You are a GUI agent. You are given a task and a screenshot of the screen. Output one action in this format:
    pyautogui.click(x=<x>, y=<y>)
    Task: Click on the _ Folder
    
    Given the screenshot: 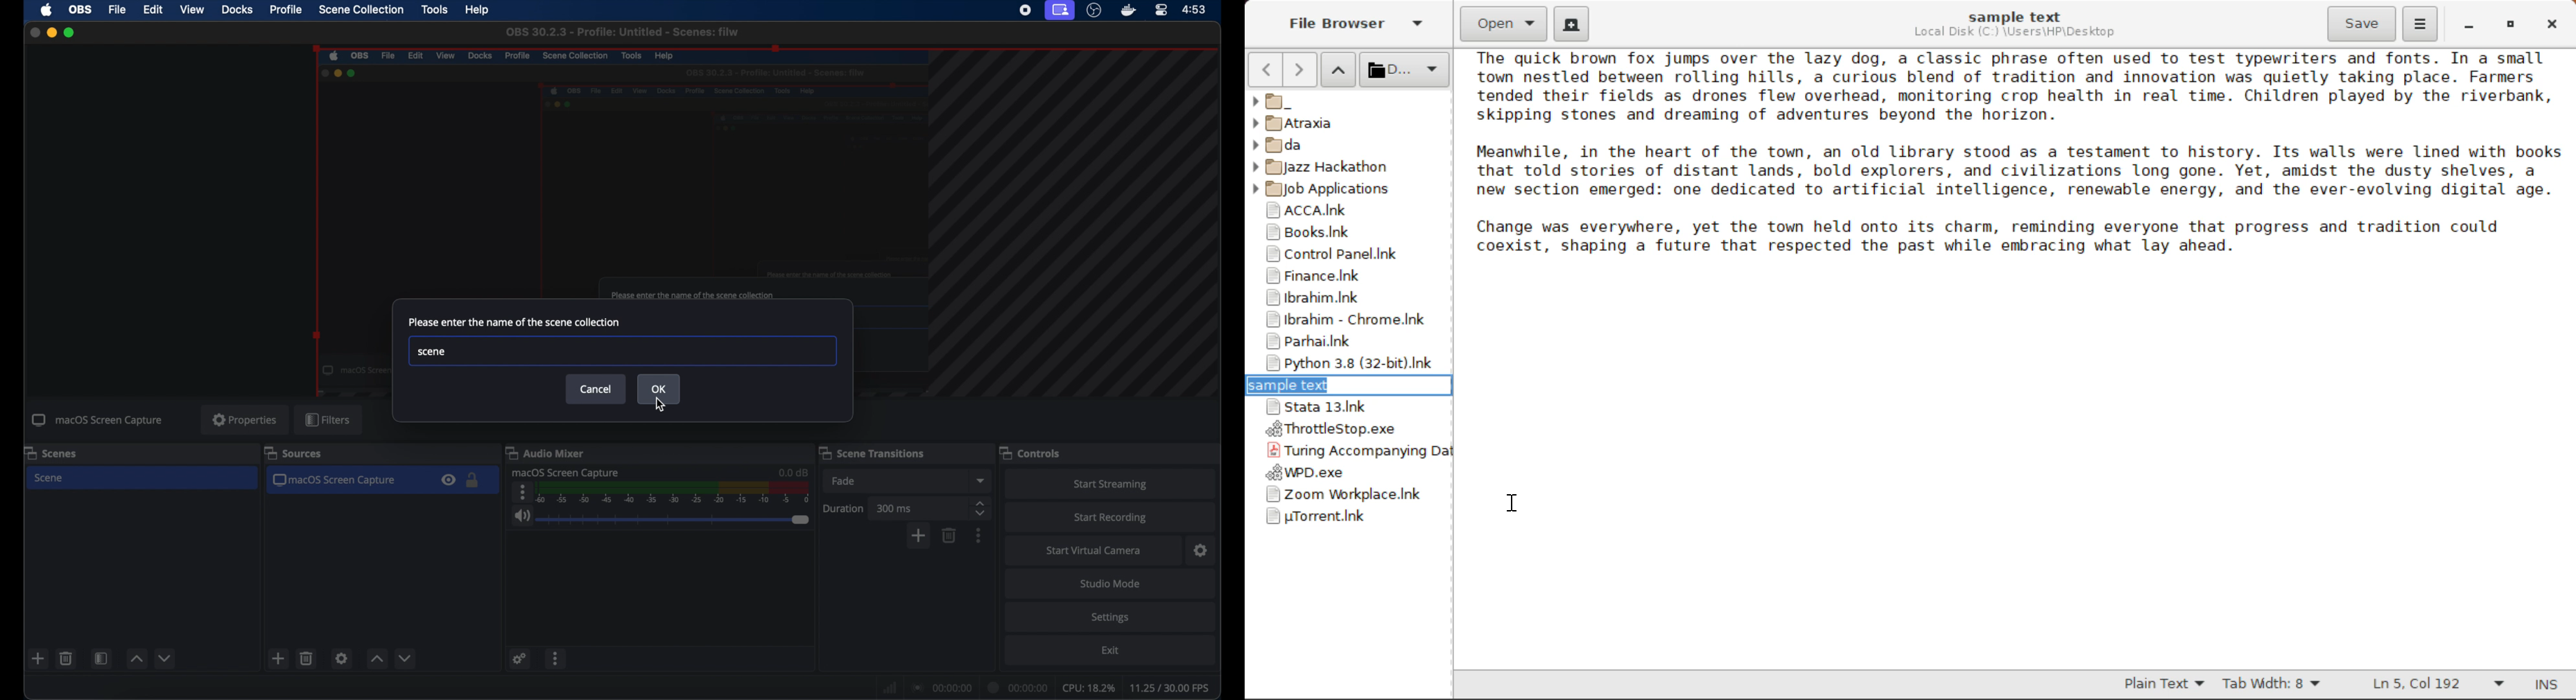 What is the action you would take?
    pyautogui.click(x=1346, y=101)
    